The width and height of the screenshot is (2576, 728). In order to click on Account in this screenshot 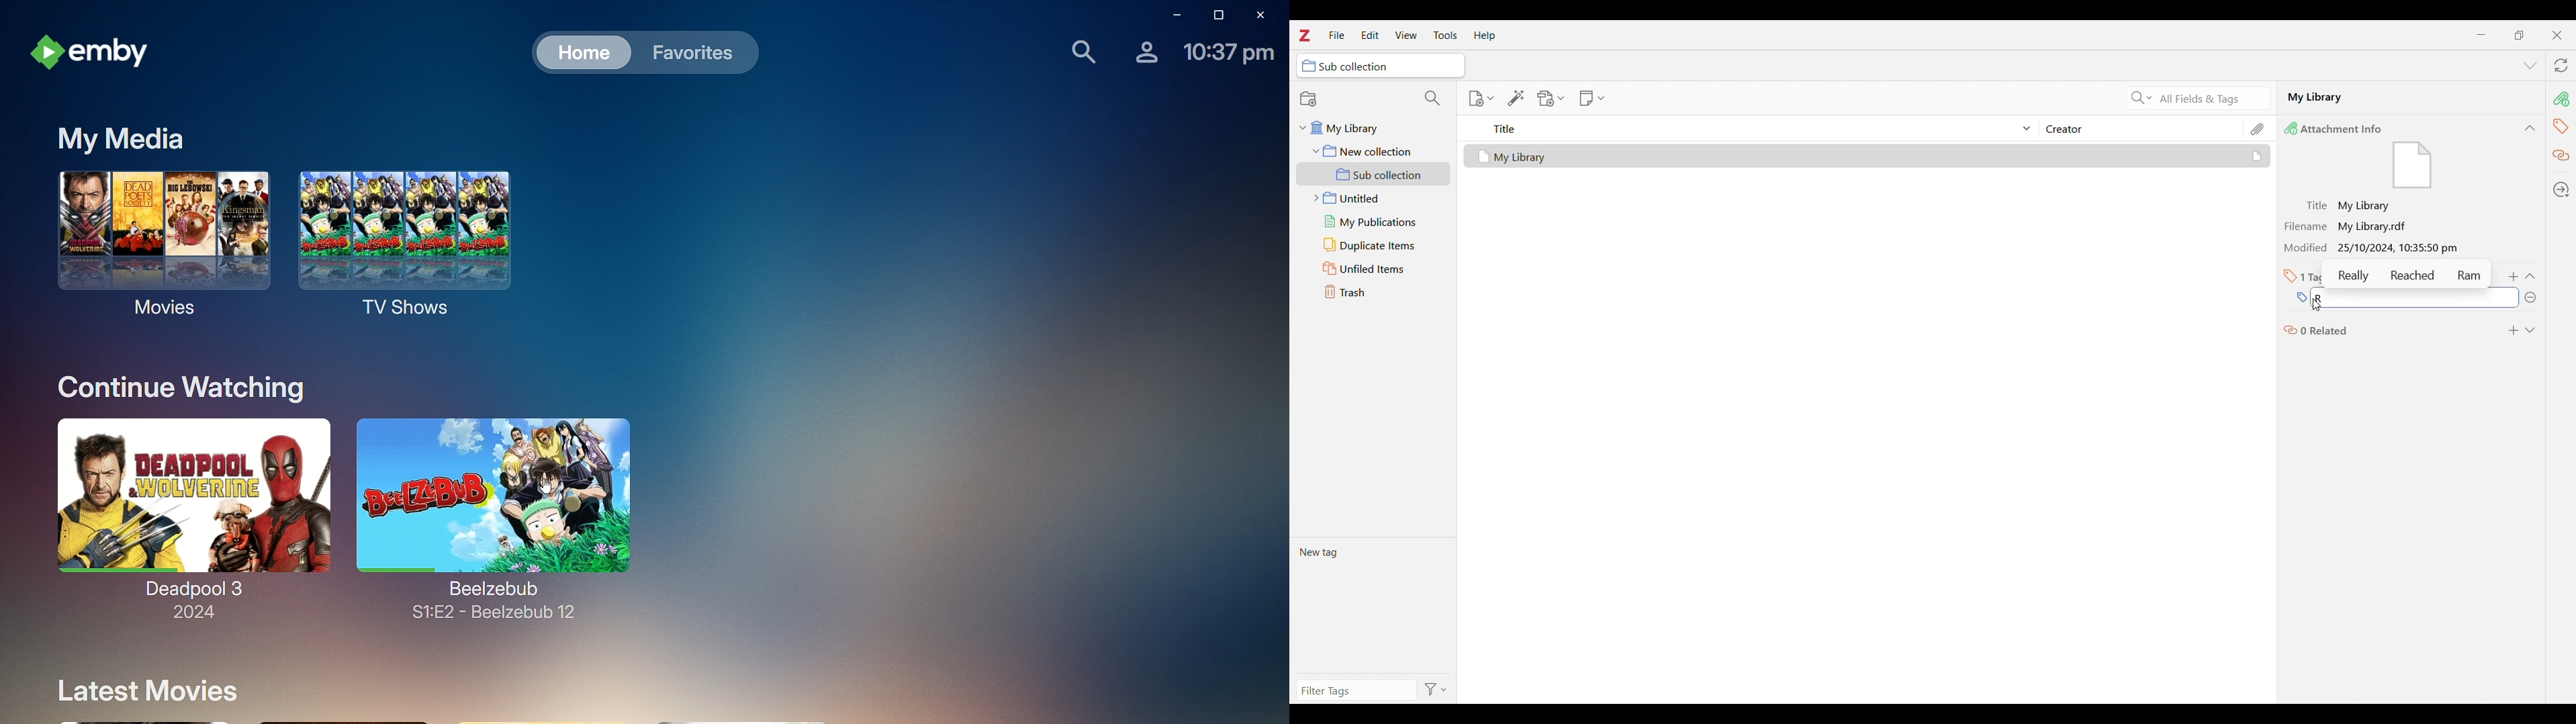, I will do `click(1143, 51)`.